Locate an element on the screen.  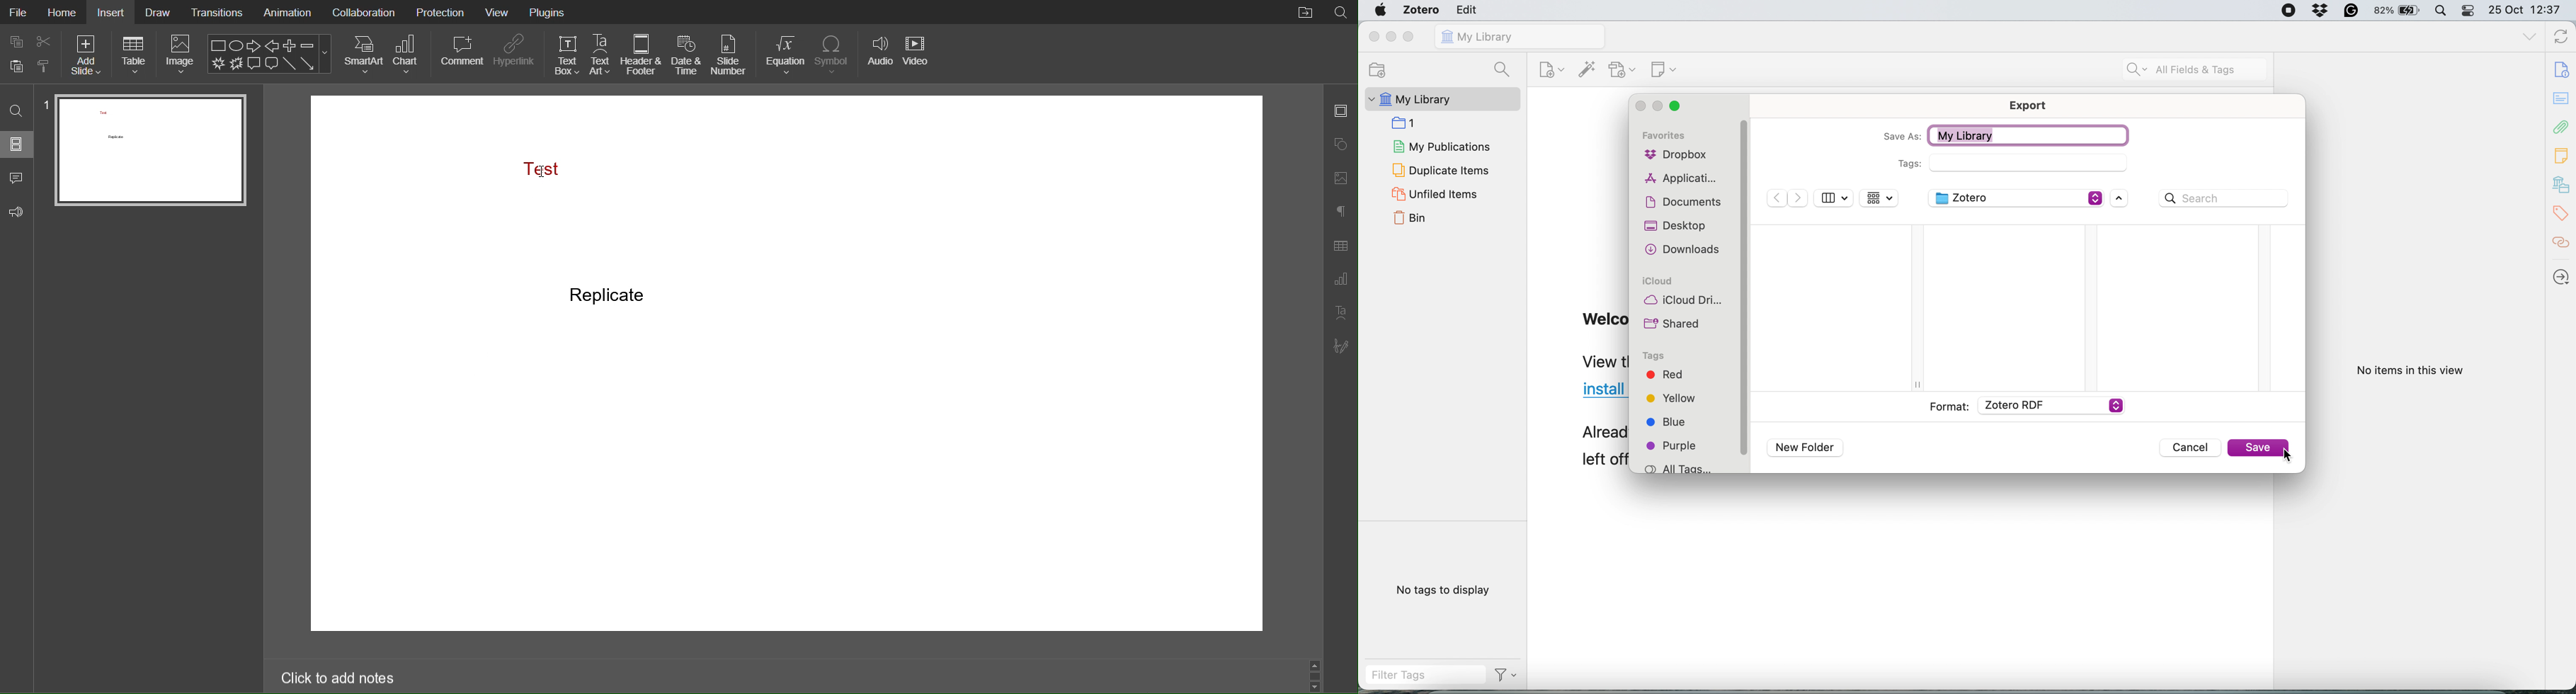
system logo is located at coordinates (1381, 9).